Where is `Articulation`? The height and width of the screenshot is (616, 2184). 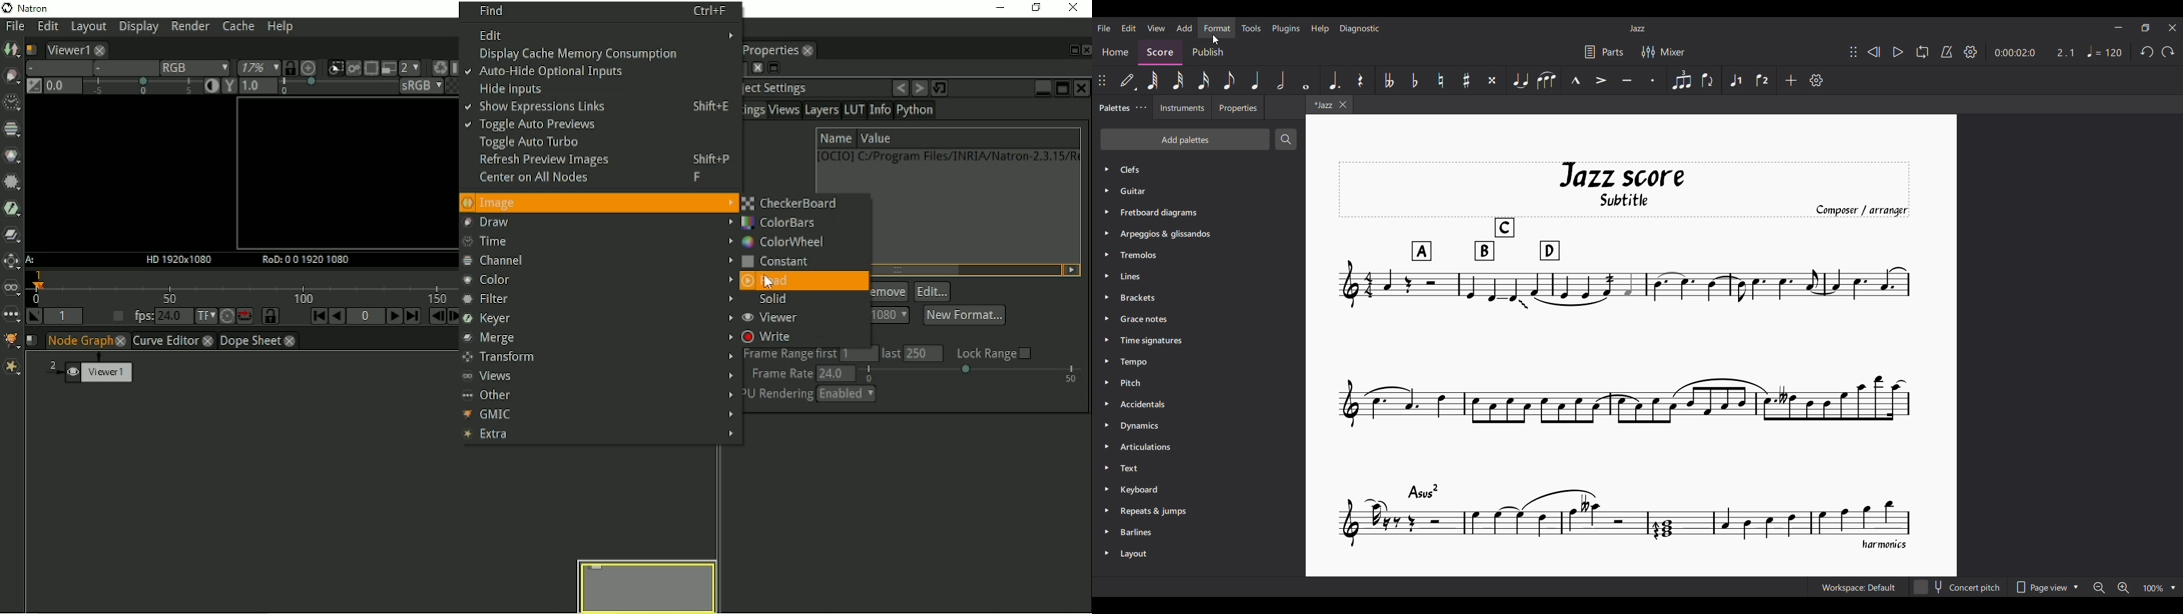 Articulation is located at coordinates (1146, 448).